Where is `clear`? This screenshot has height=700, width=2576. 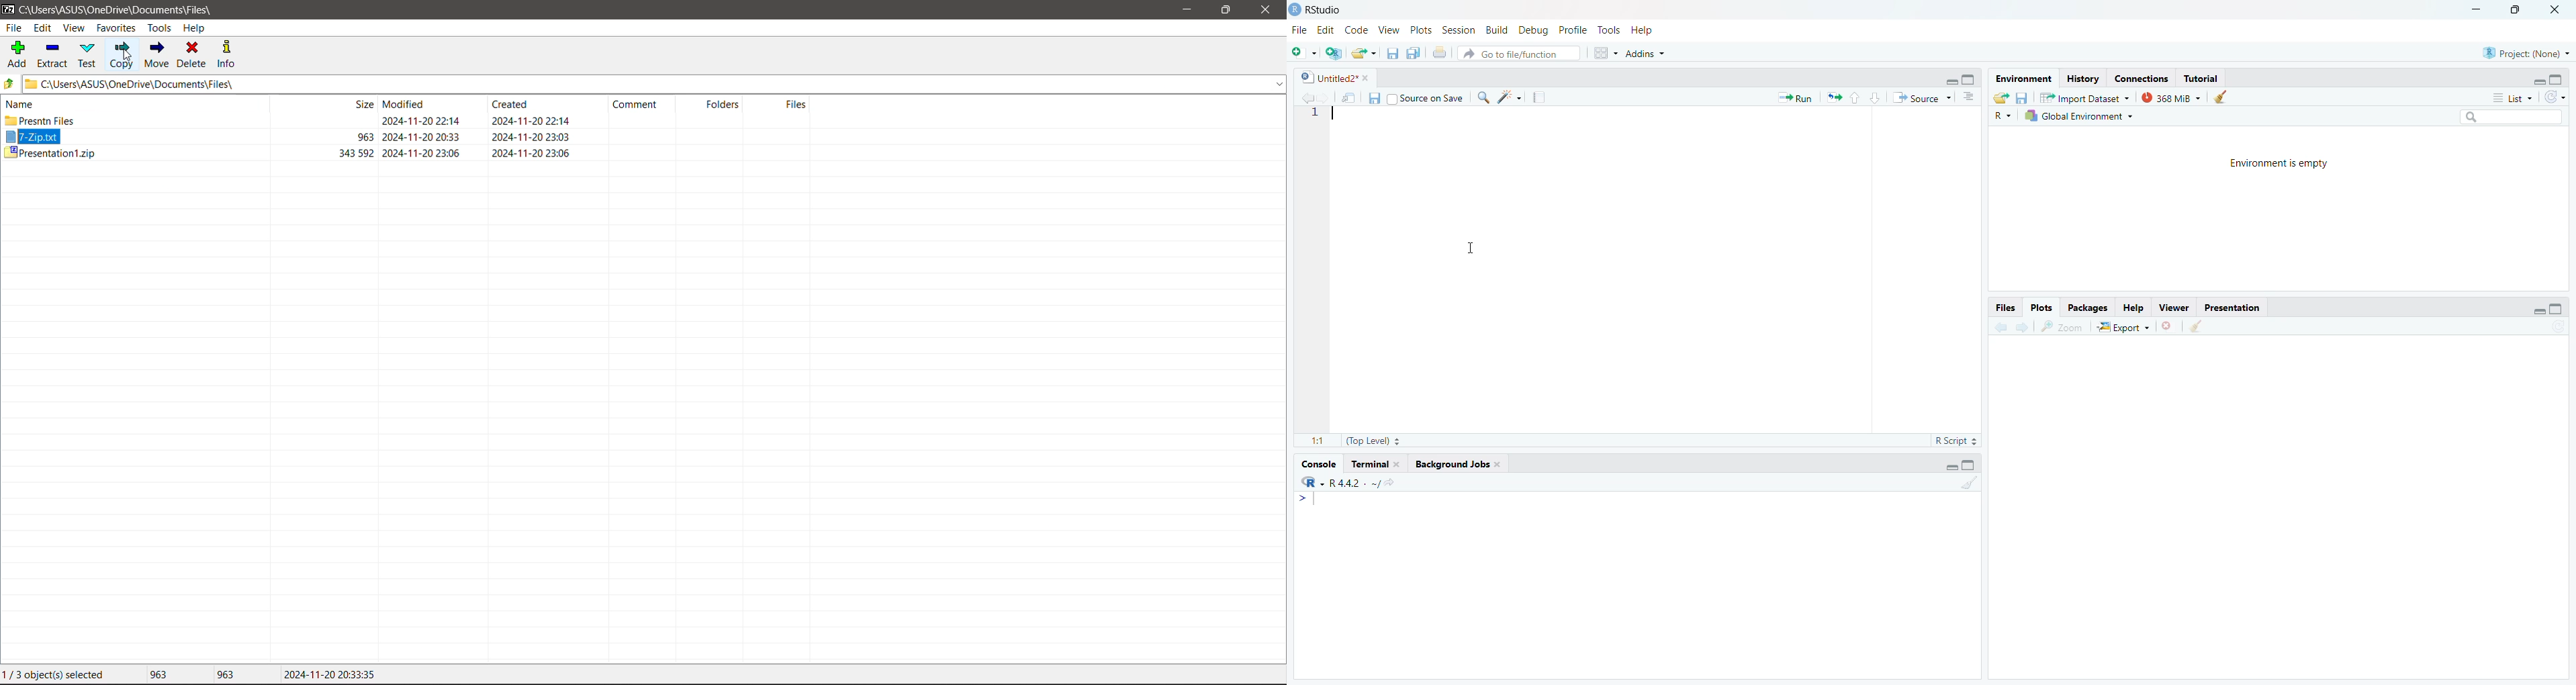
clear is located at coordinates (1966, 483).